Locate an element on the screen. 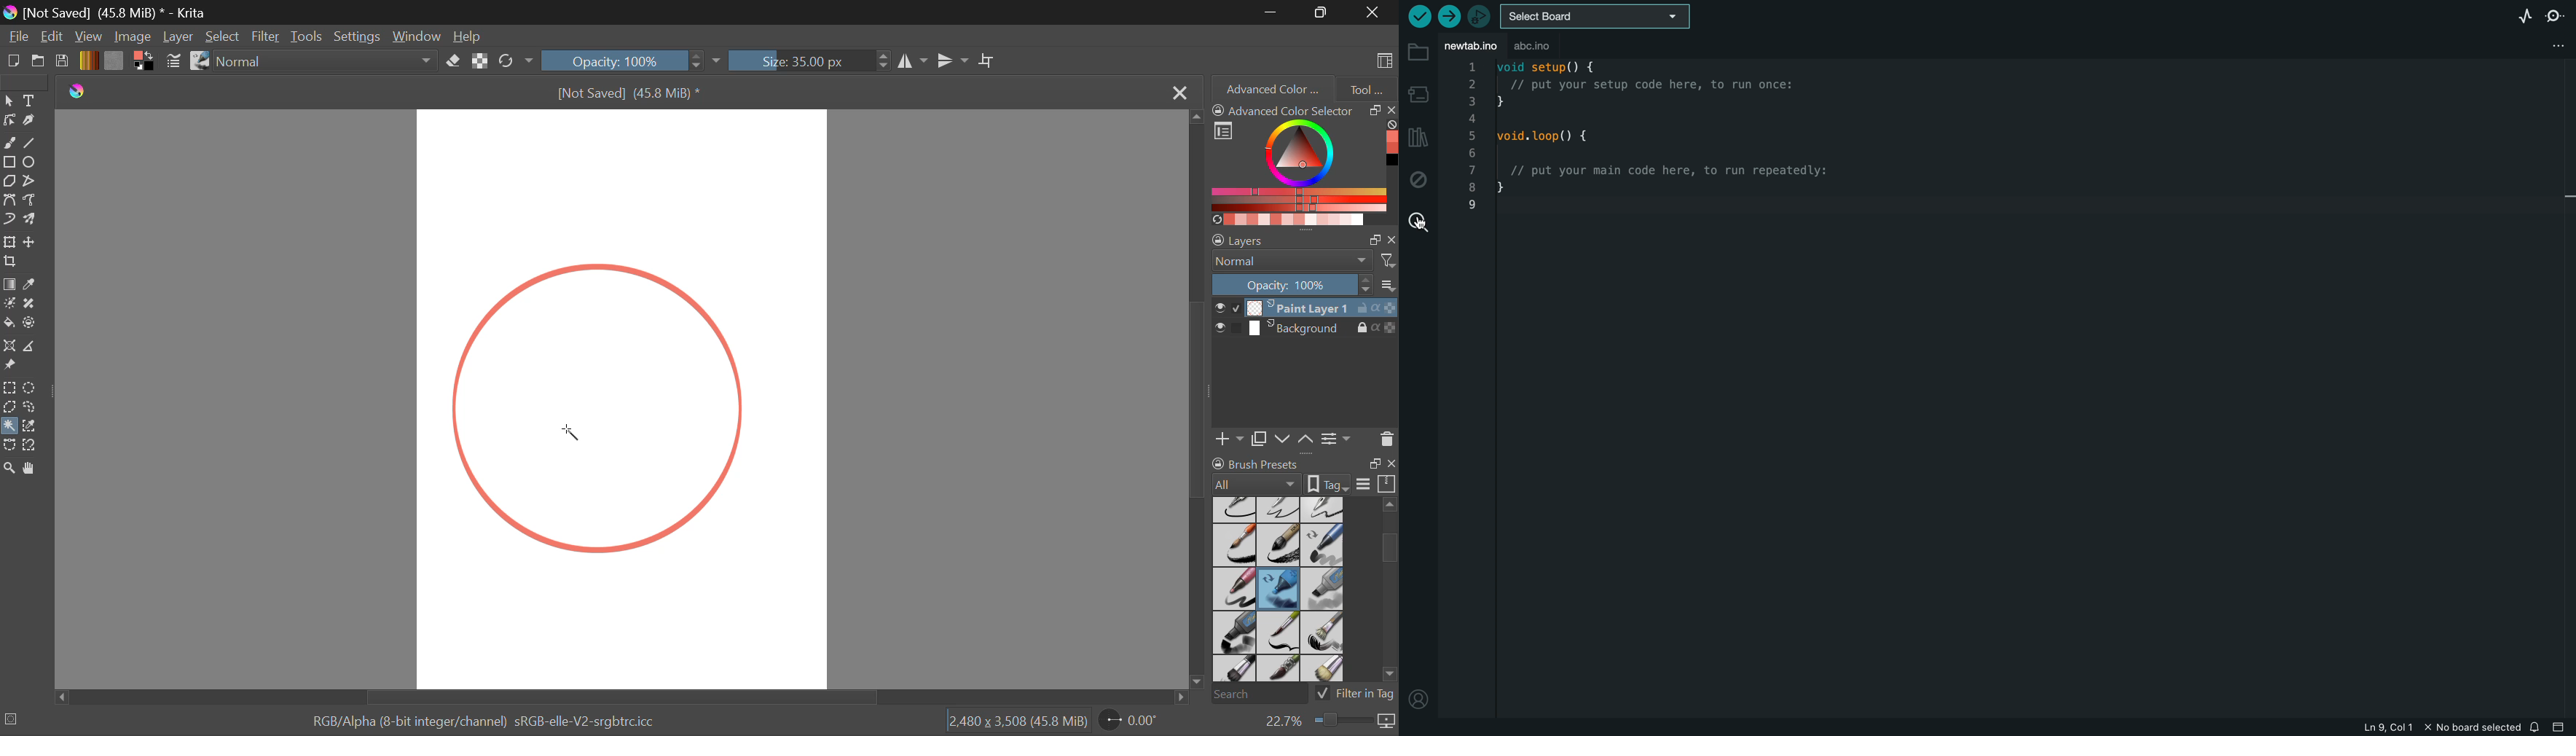  Bristles-1 Details is located at coordinates (1279, 632).